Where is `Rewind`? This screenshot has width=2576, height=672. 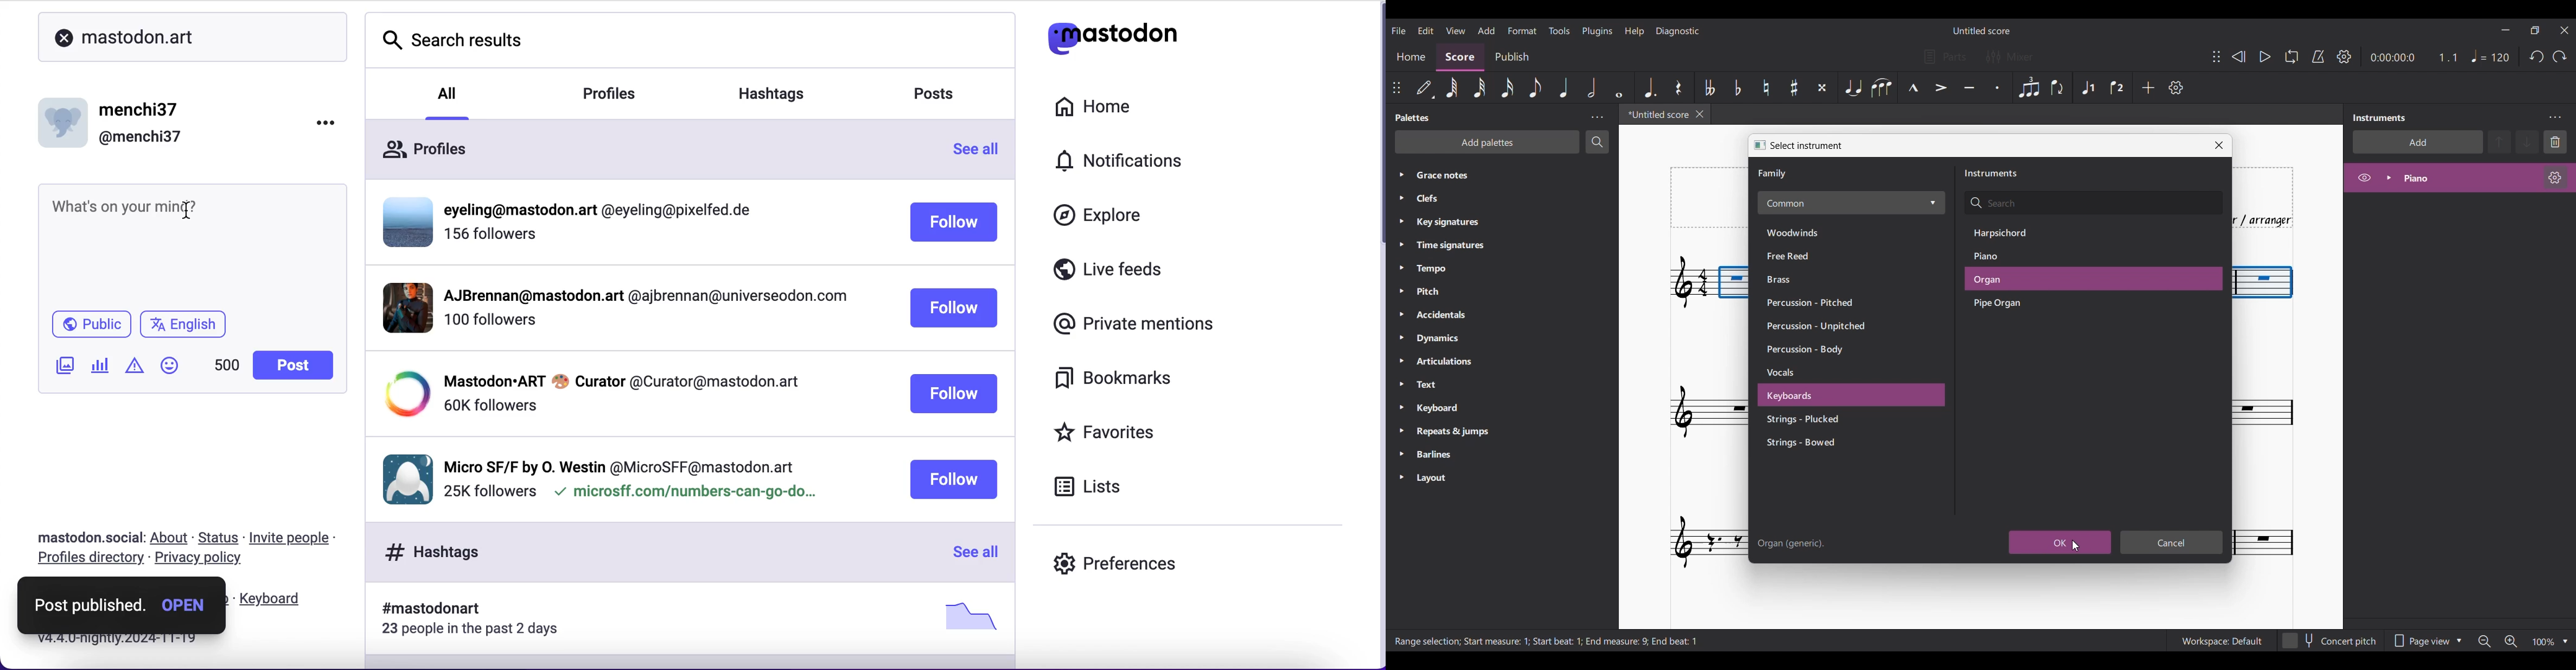 Rewind is located at coordinates (2238, 56).